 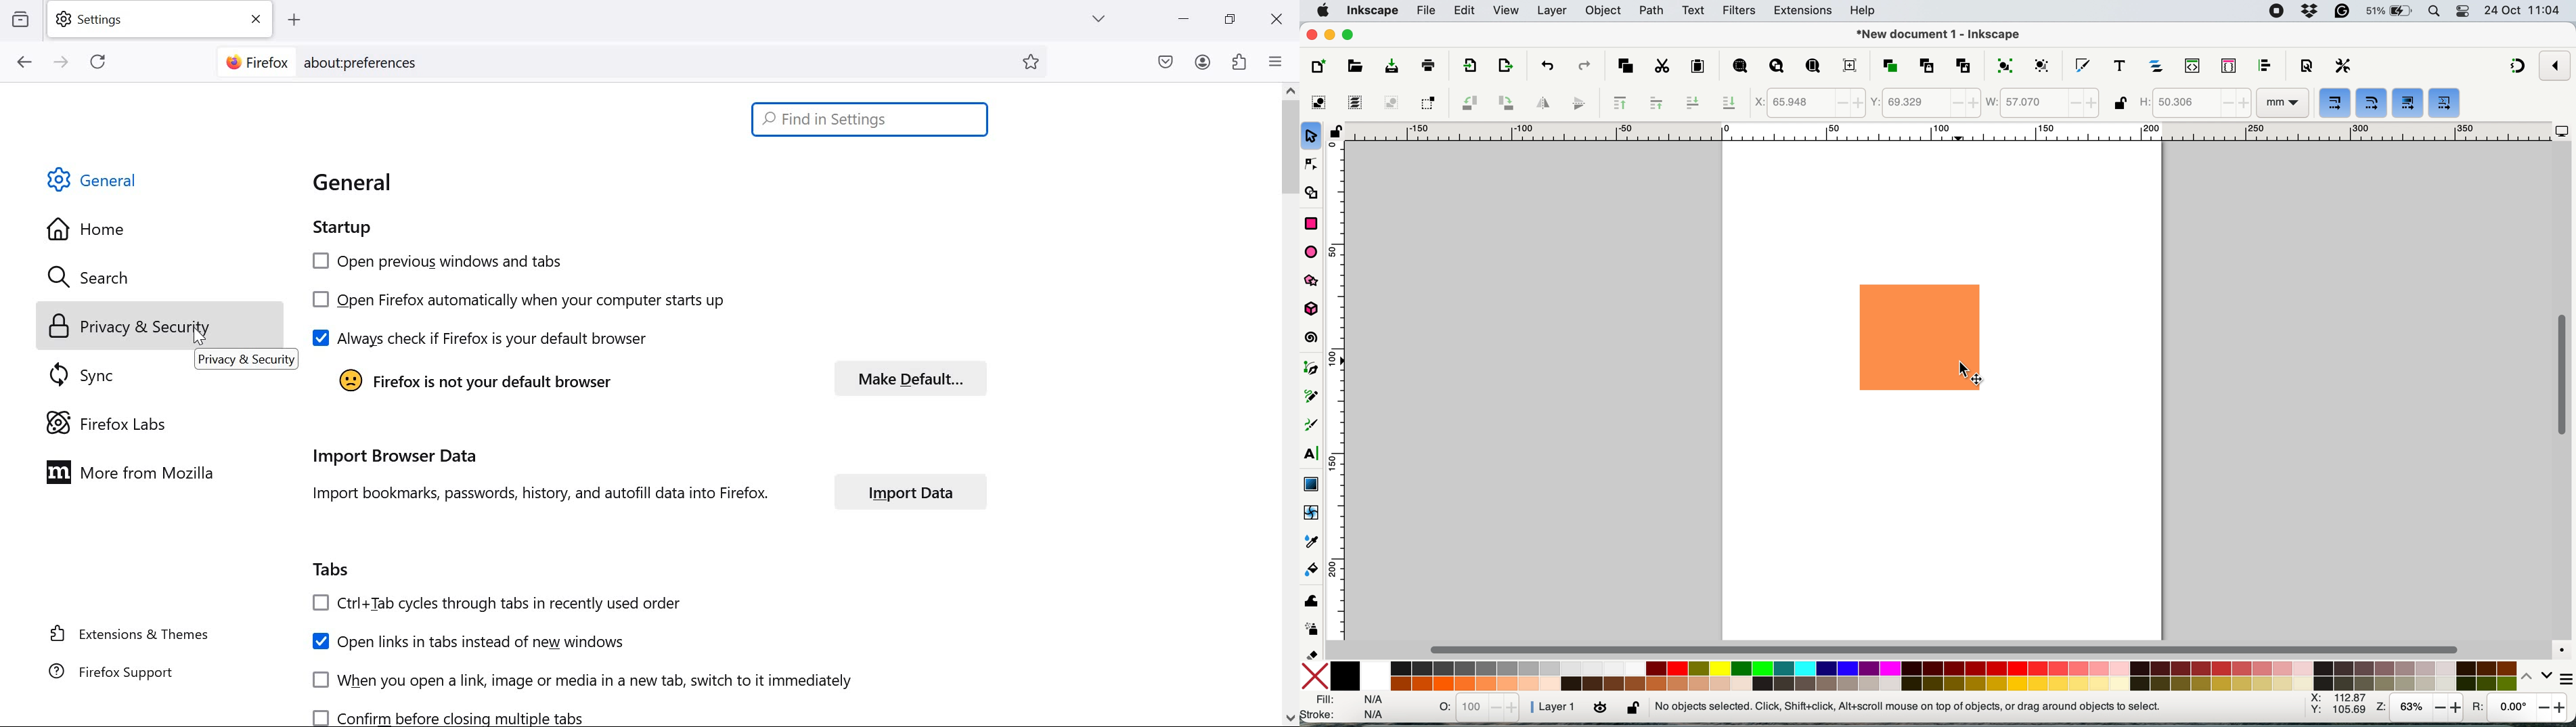 What do you see at coordinates (1692, 103) in the screenshot?
I see `lower selection one step` at bounding box center [1692, 103].